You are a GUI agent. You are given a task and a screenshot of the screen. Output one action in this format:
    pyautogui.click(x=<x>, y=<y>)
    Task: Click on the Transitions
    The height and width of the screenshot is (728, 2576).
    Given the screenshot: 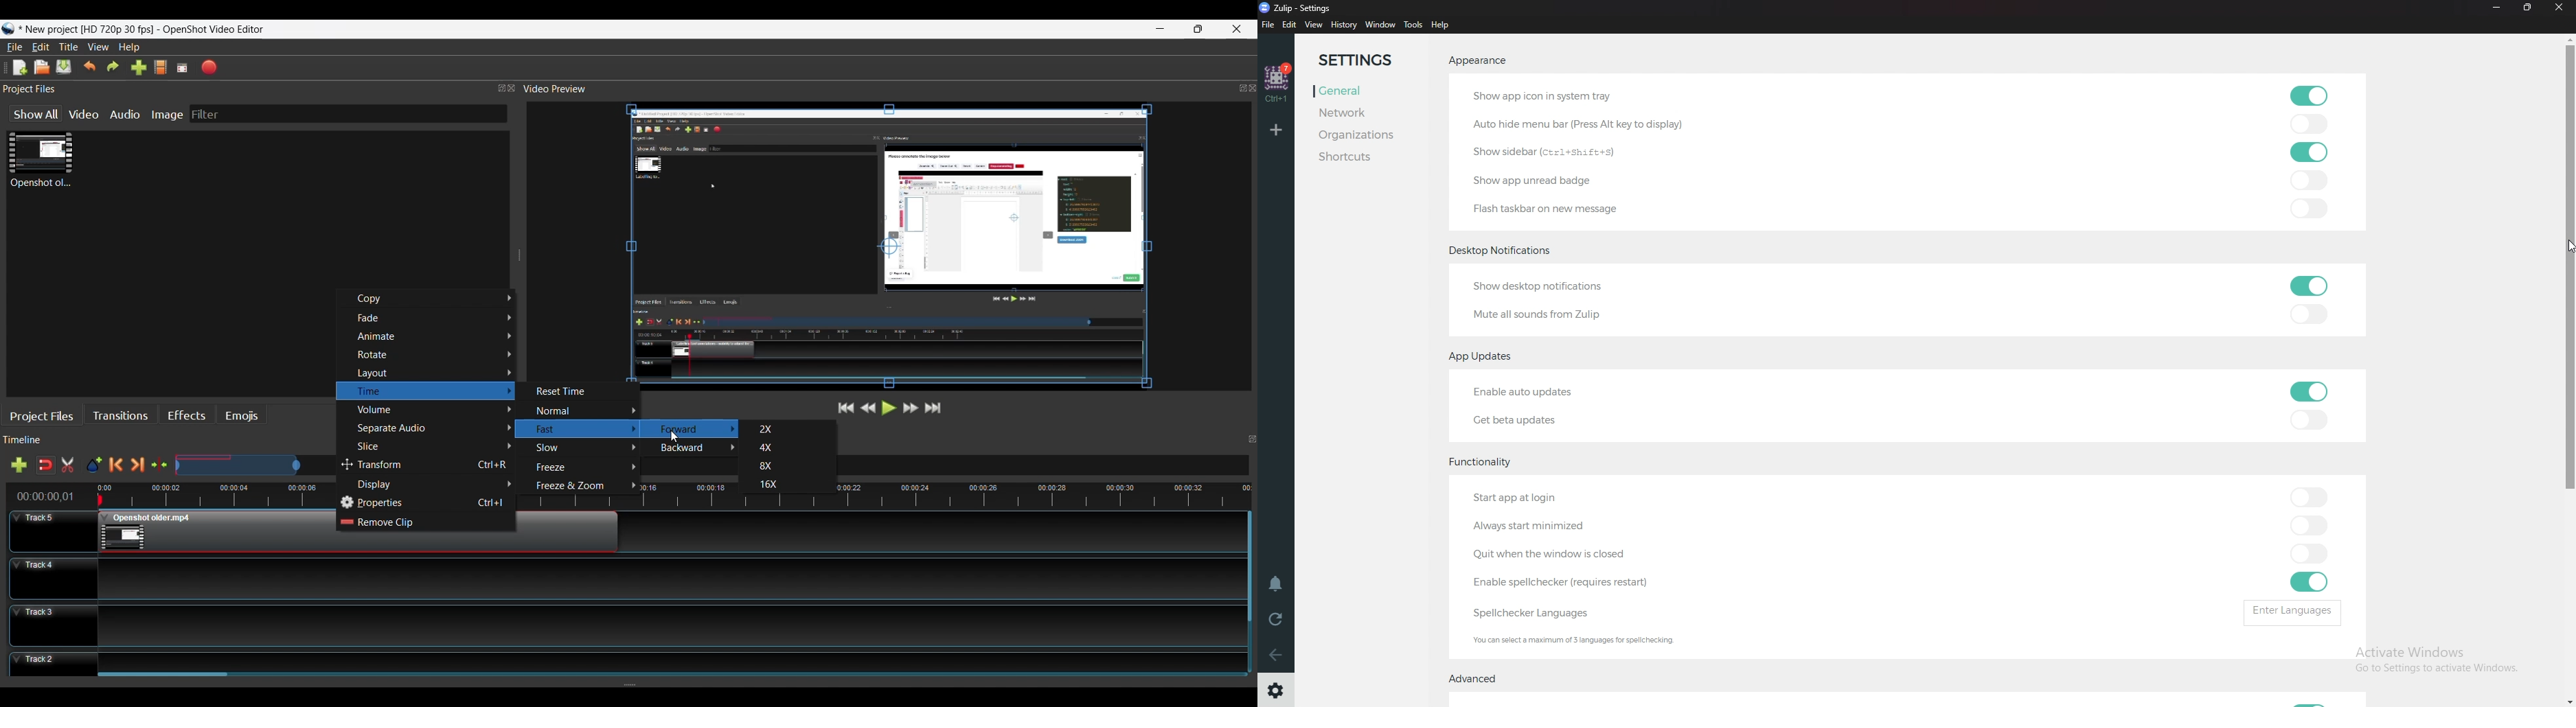 What is the action you would take?
    pyautogui.click(x=119, y=416)
    